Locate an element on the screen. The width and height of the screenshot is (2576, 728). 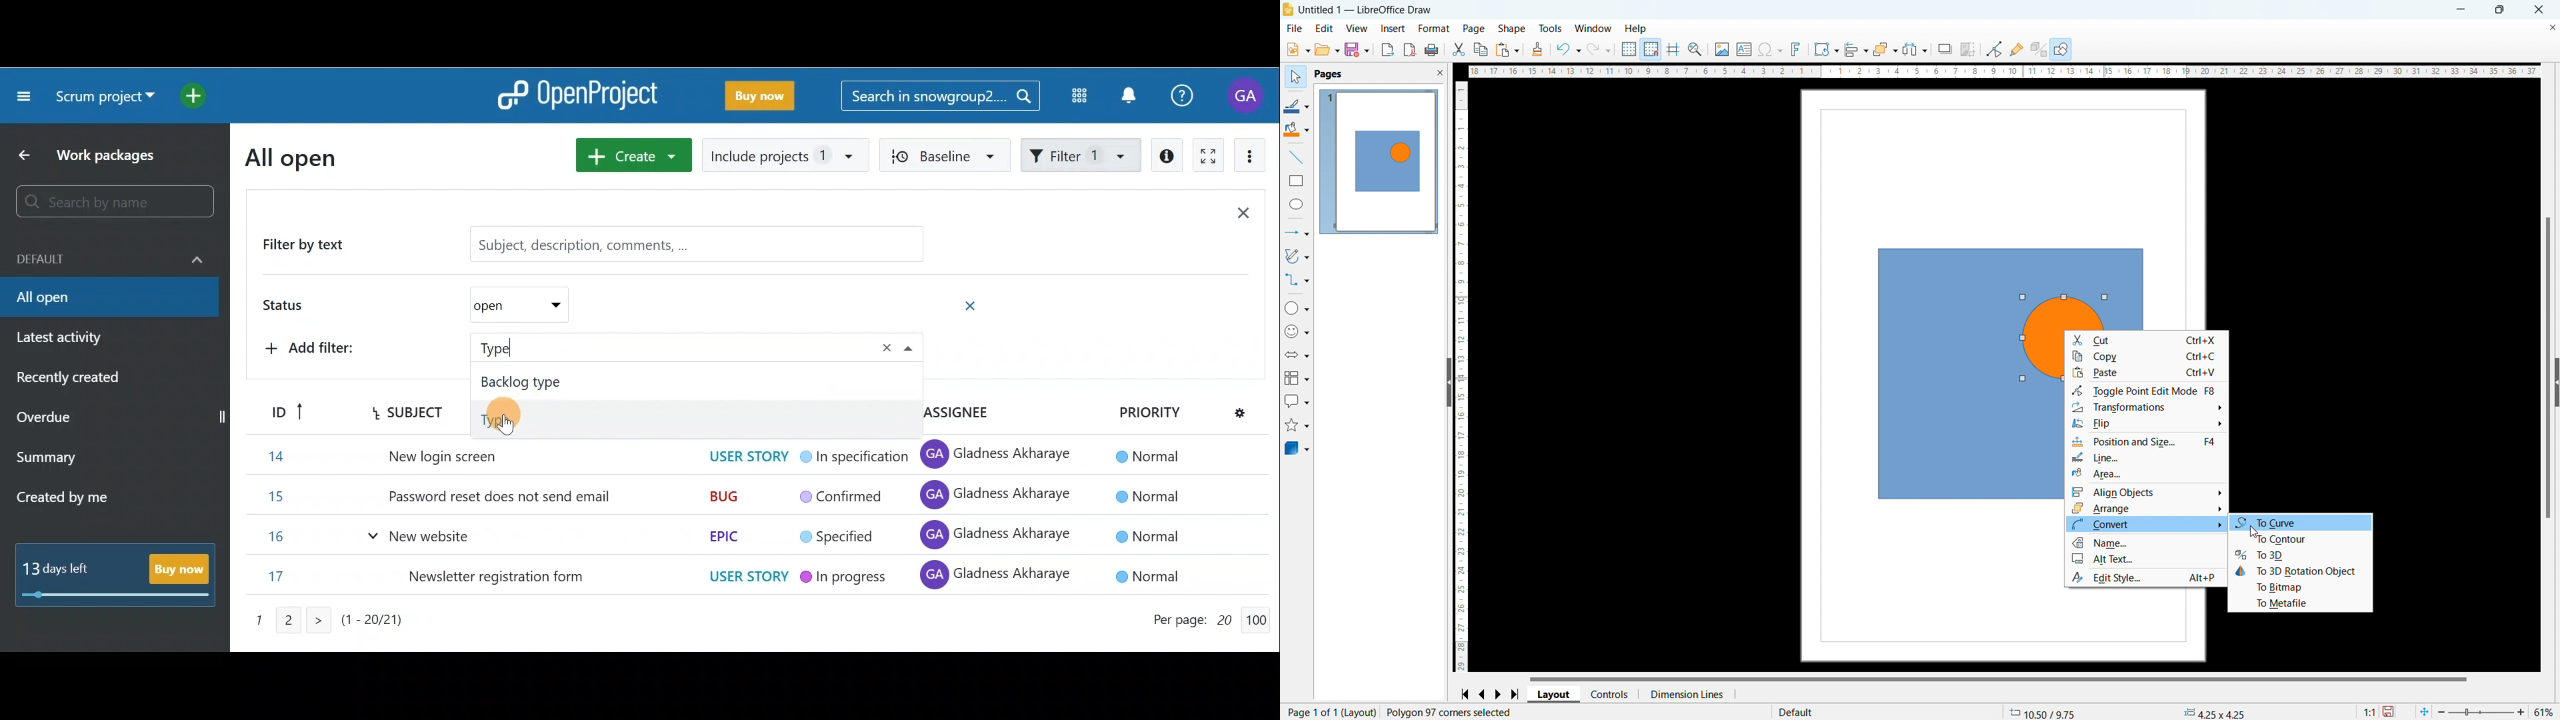
save is located at coordinates (1358, 50).